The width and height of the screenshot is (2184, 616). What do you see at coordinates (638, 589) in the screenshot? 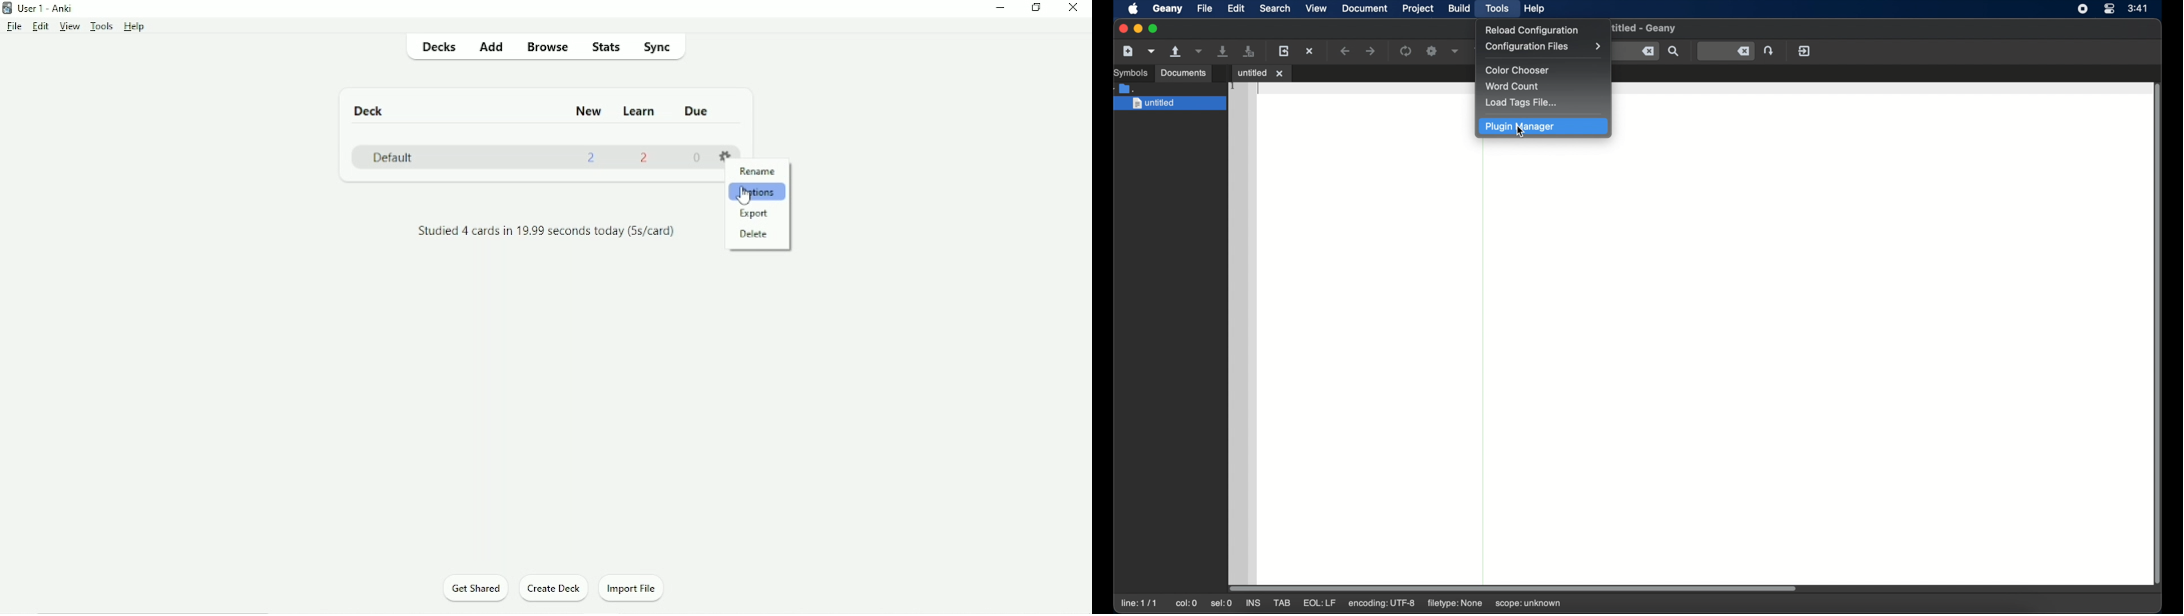
I see `Import File` at bounding box center [638, 589].